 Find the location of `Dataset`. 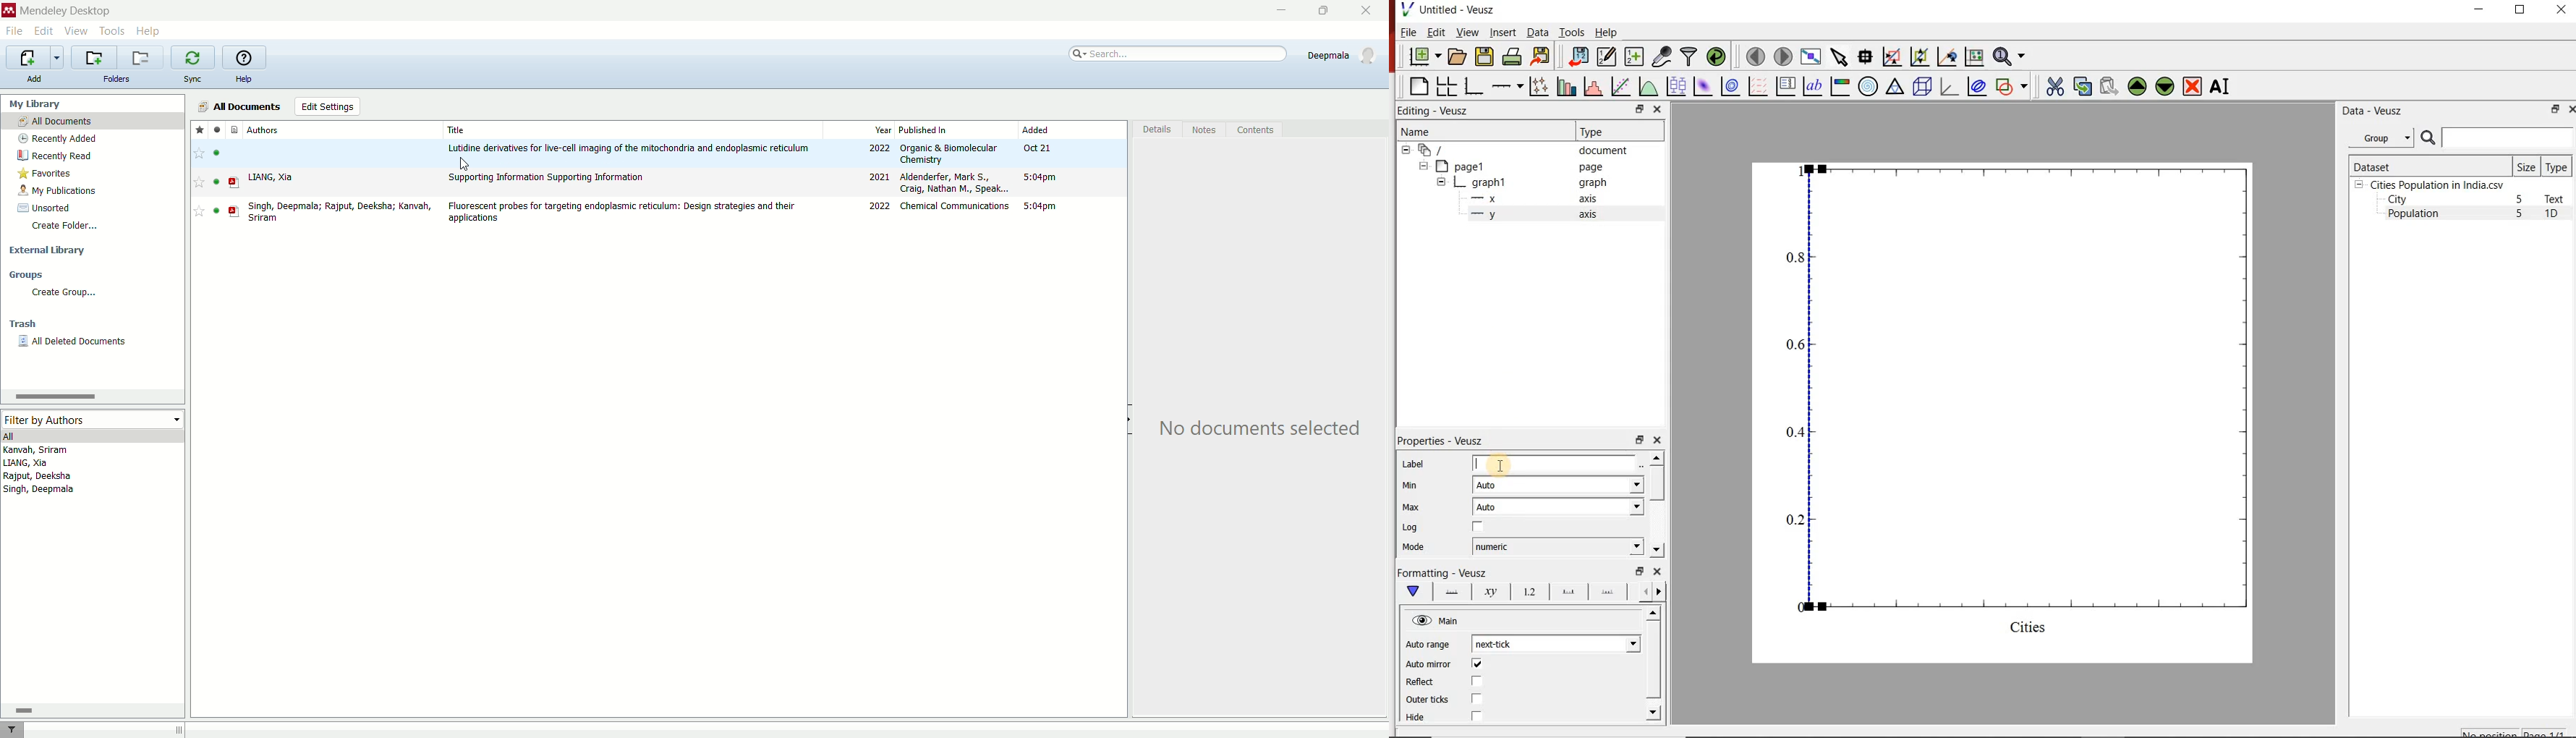

Dataset is located at coordinates (2429, 165).